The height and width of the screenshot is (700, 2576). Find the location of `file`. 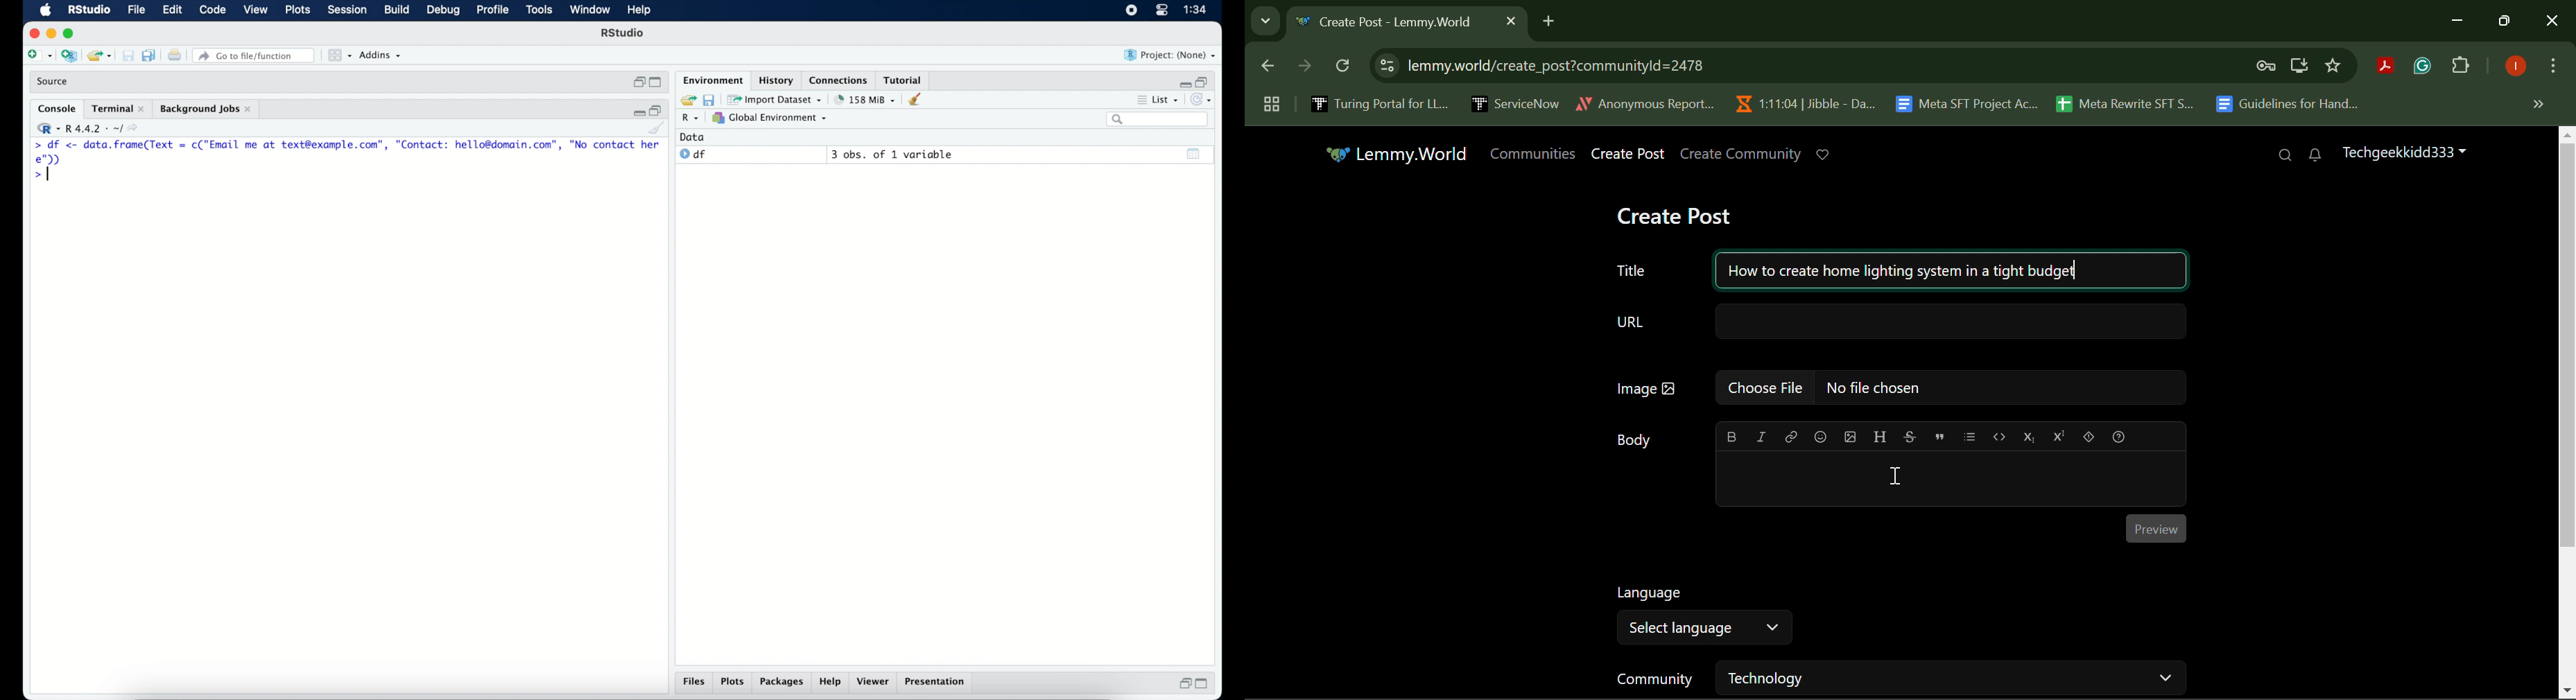

file is located at coordinates (137, 10).